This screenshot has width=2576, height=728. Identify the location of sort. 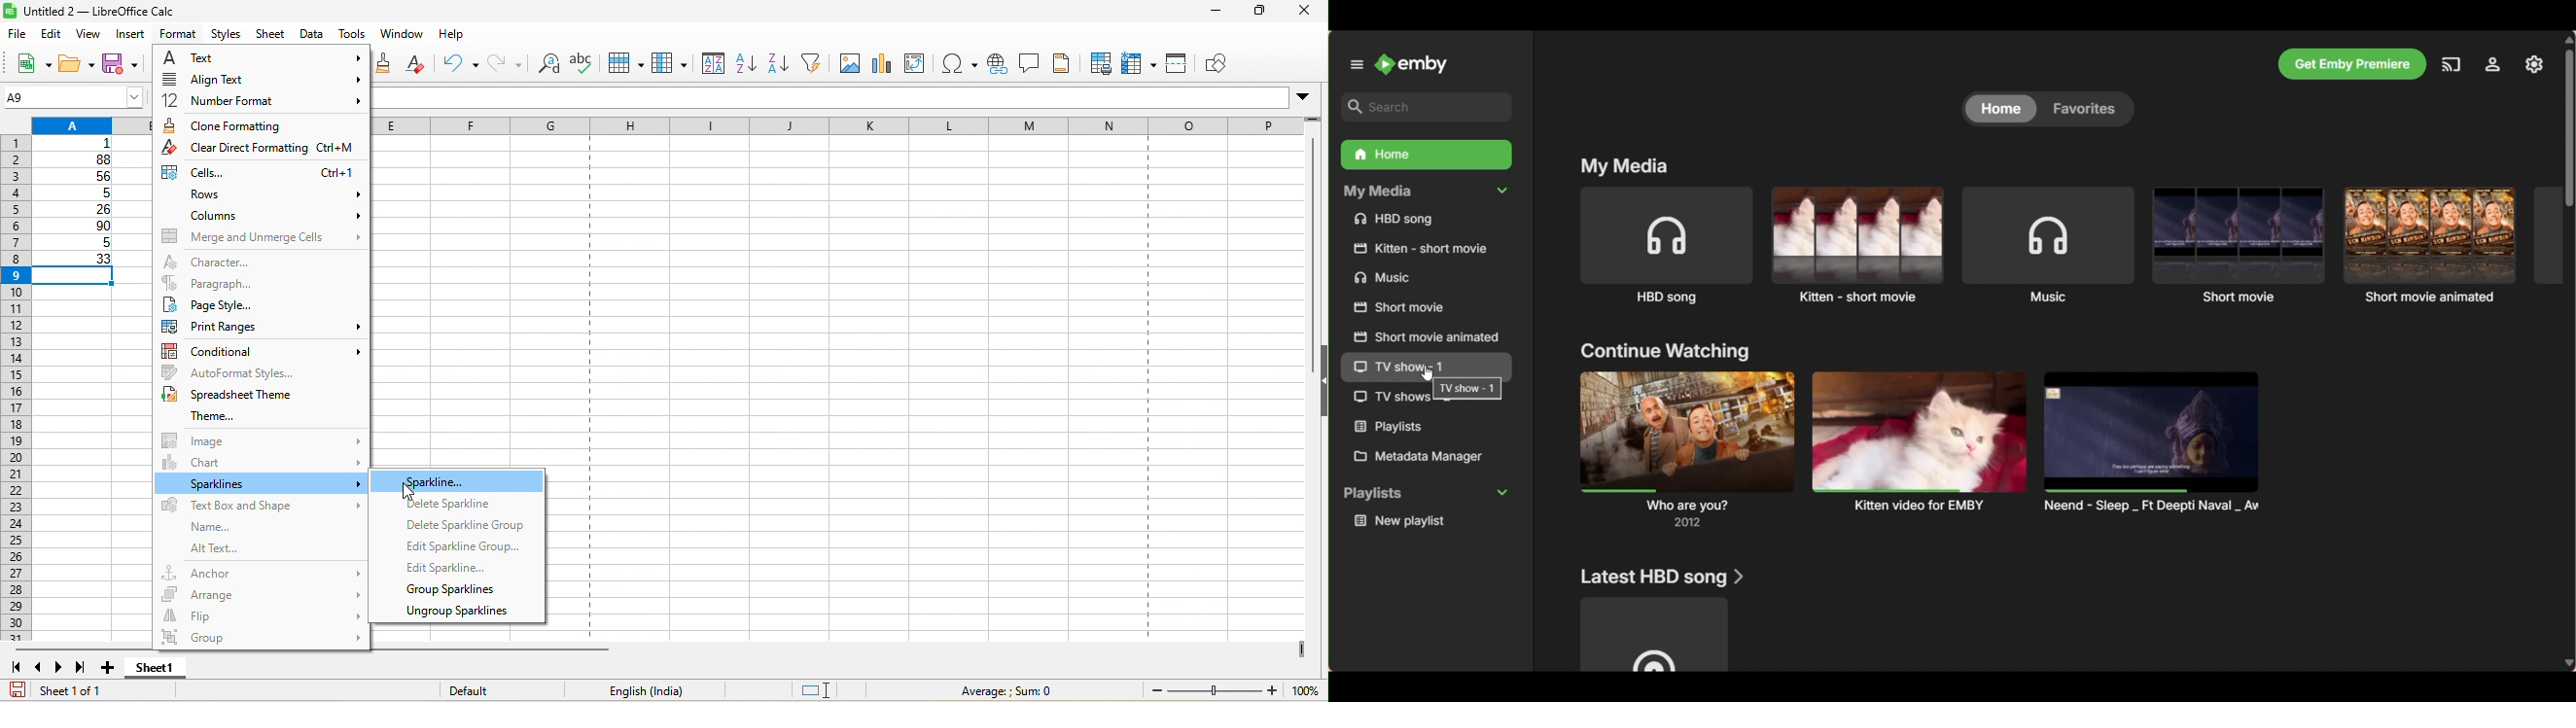
(710, 65).